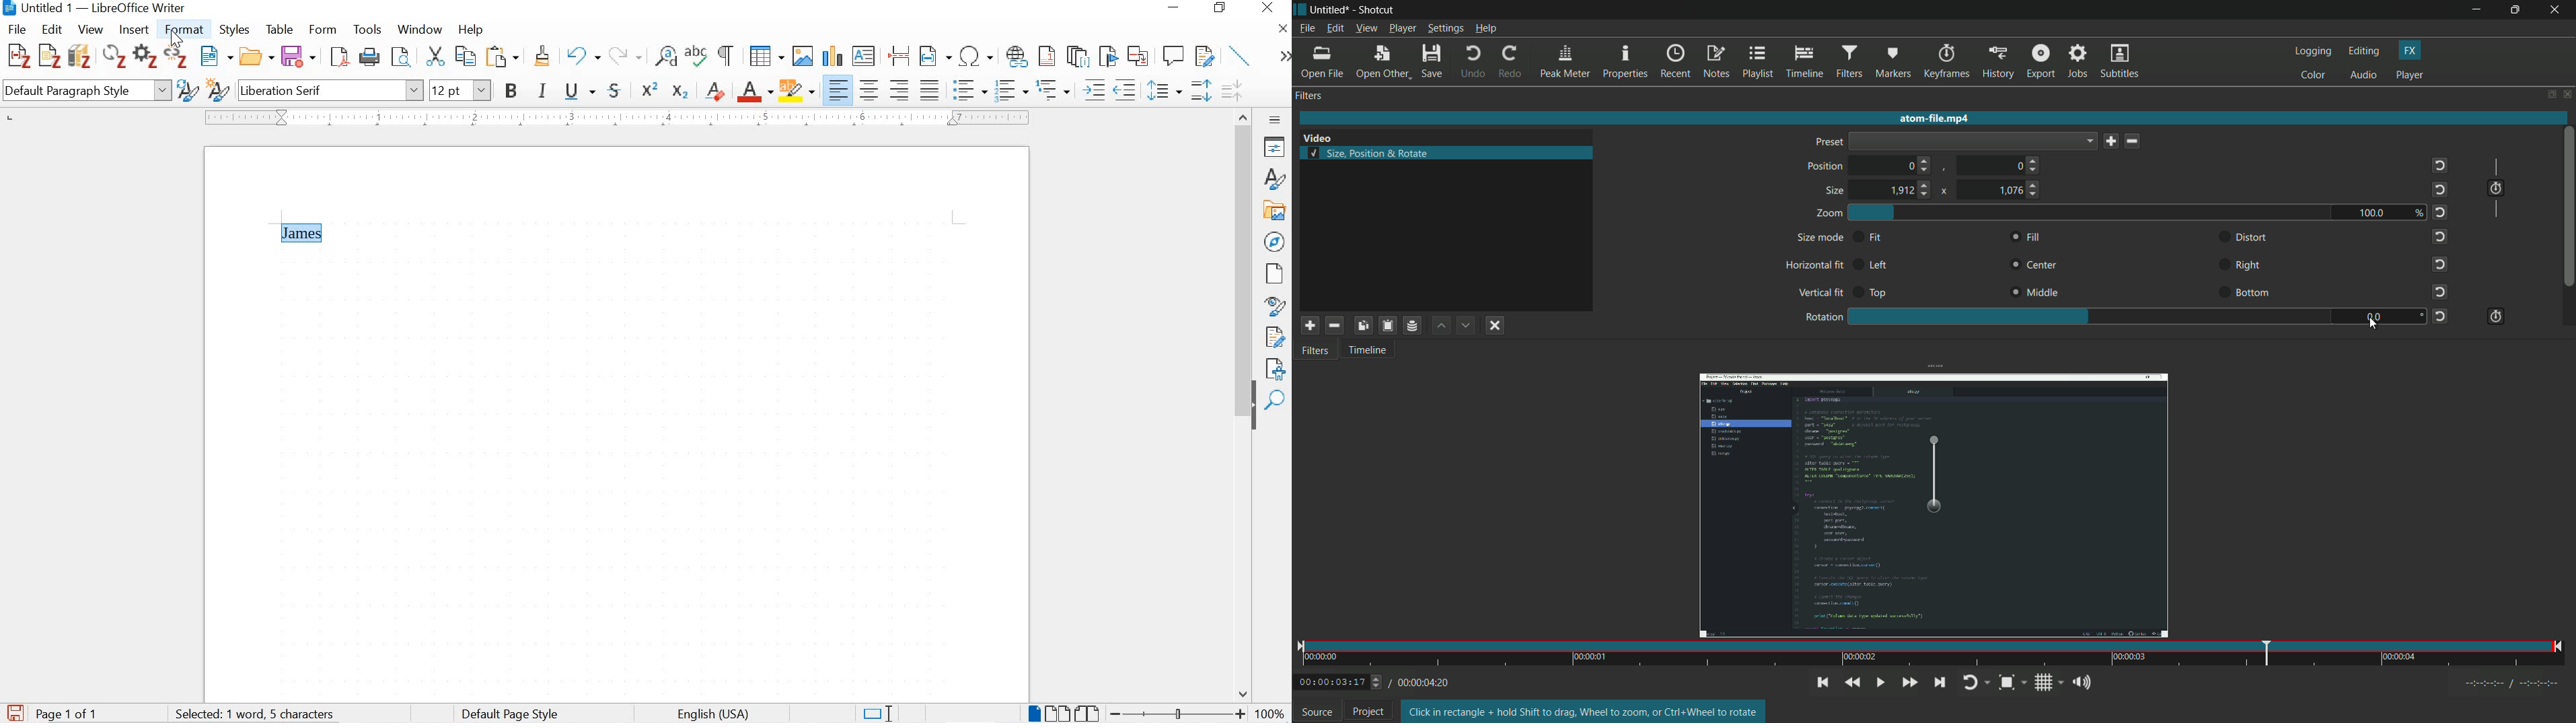 Image resolution: width=2576 pixels, height=728 pixels. What do you see at coordinates (679, 92) in the screenshot?
I see `subscript` at bounding box center [679, 92].